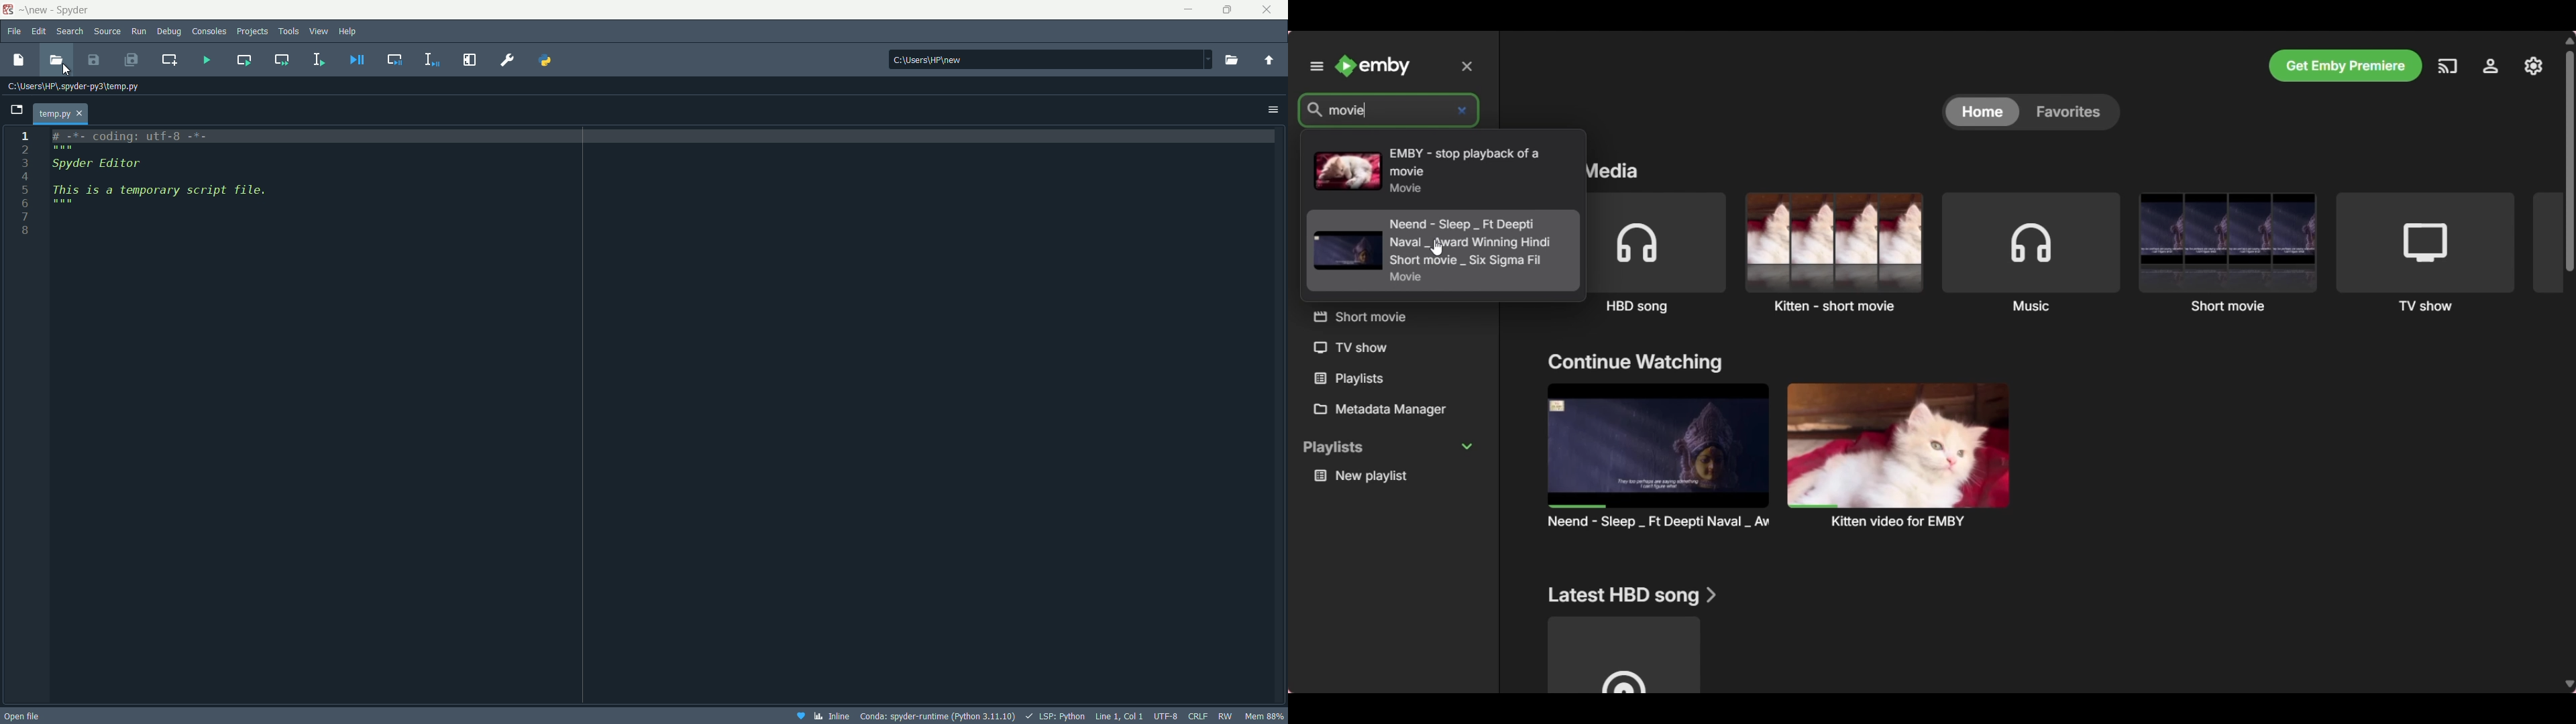 The image size is (2576, 728). What do you see at coordinates (1198, 716) in the screenshot?
I see `file eol status` at bounding box center [1198, 716].